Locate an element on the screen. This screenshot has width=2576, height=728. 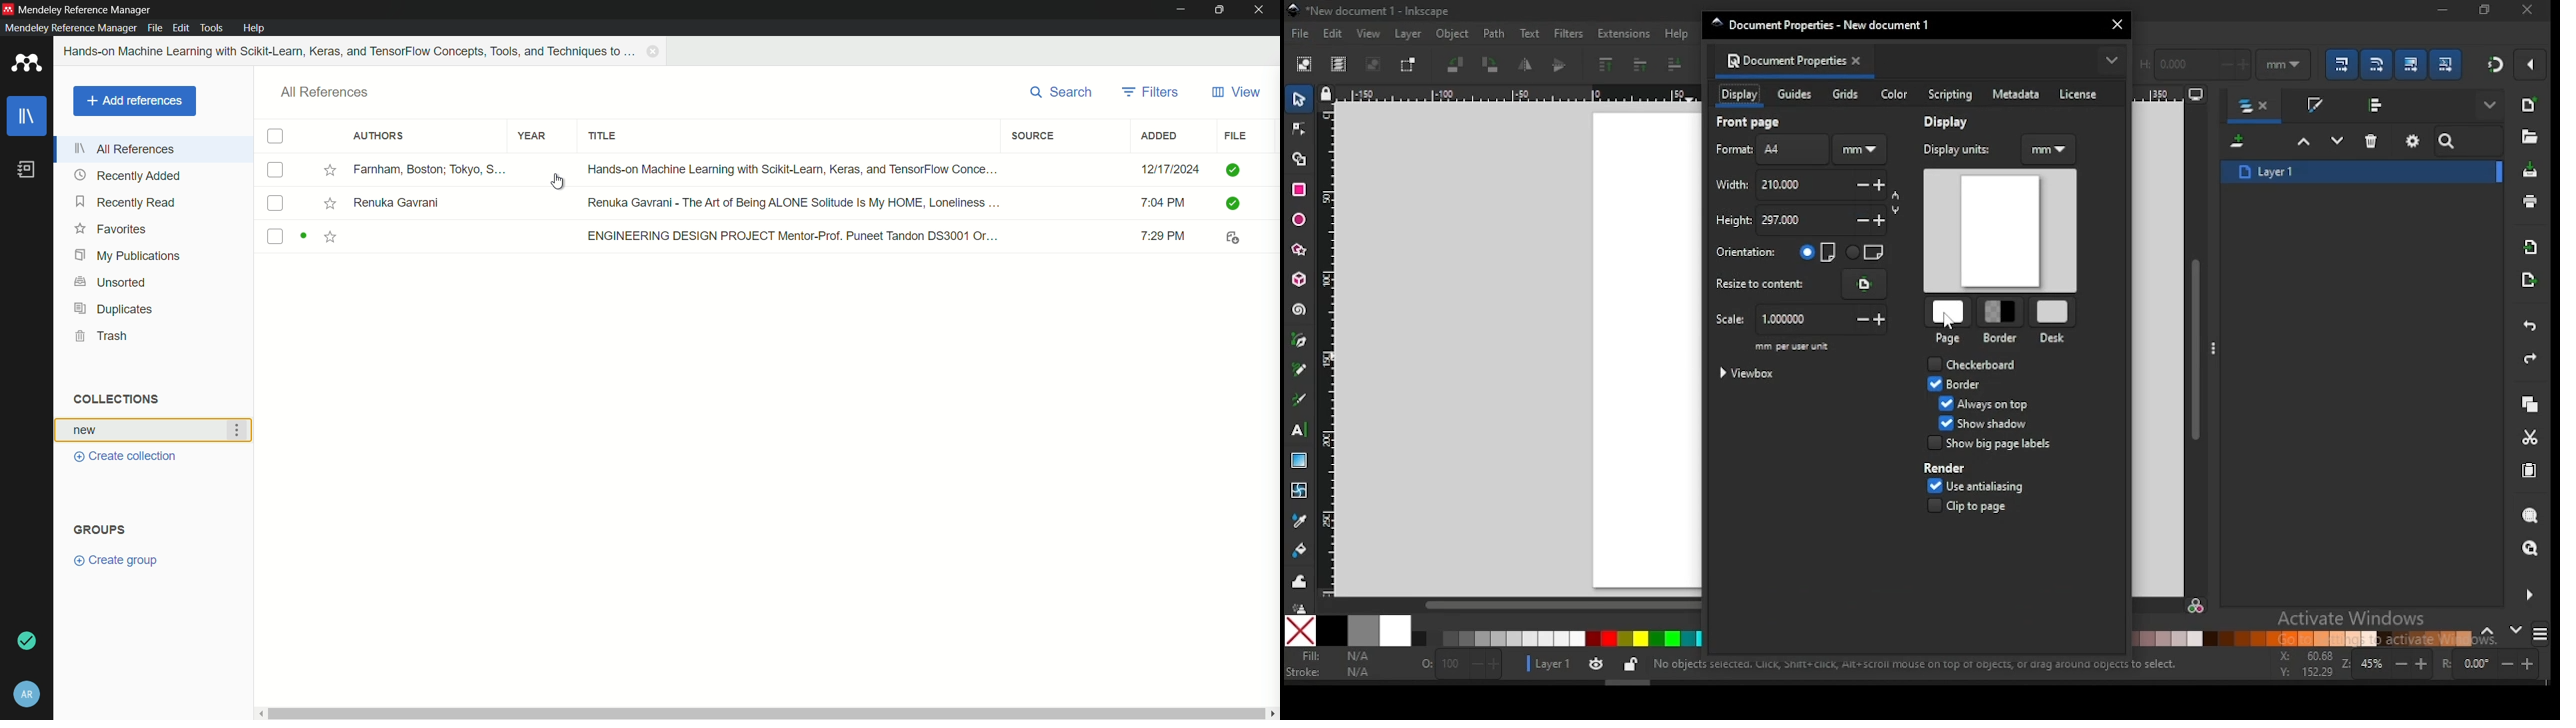
trash is located at coordinates (103, 337).